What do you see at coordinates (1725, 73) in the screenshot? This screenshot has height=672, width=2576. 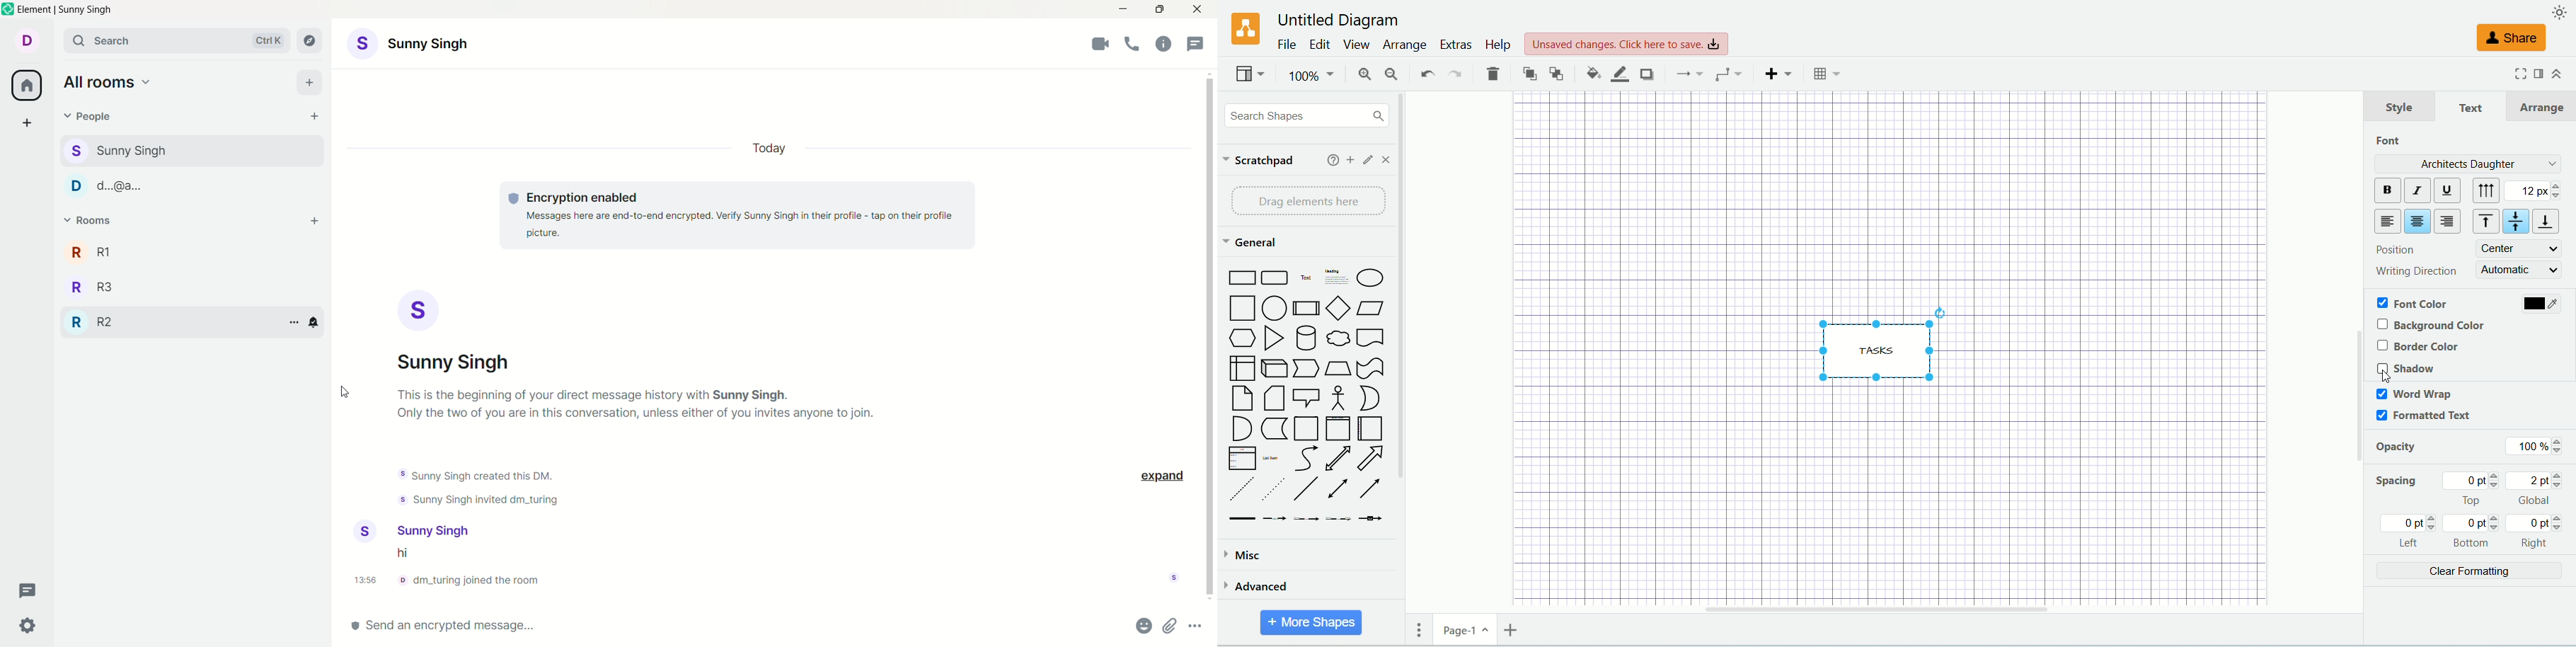 I see `waypoint` at bounding box center [1725, 73].